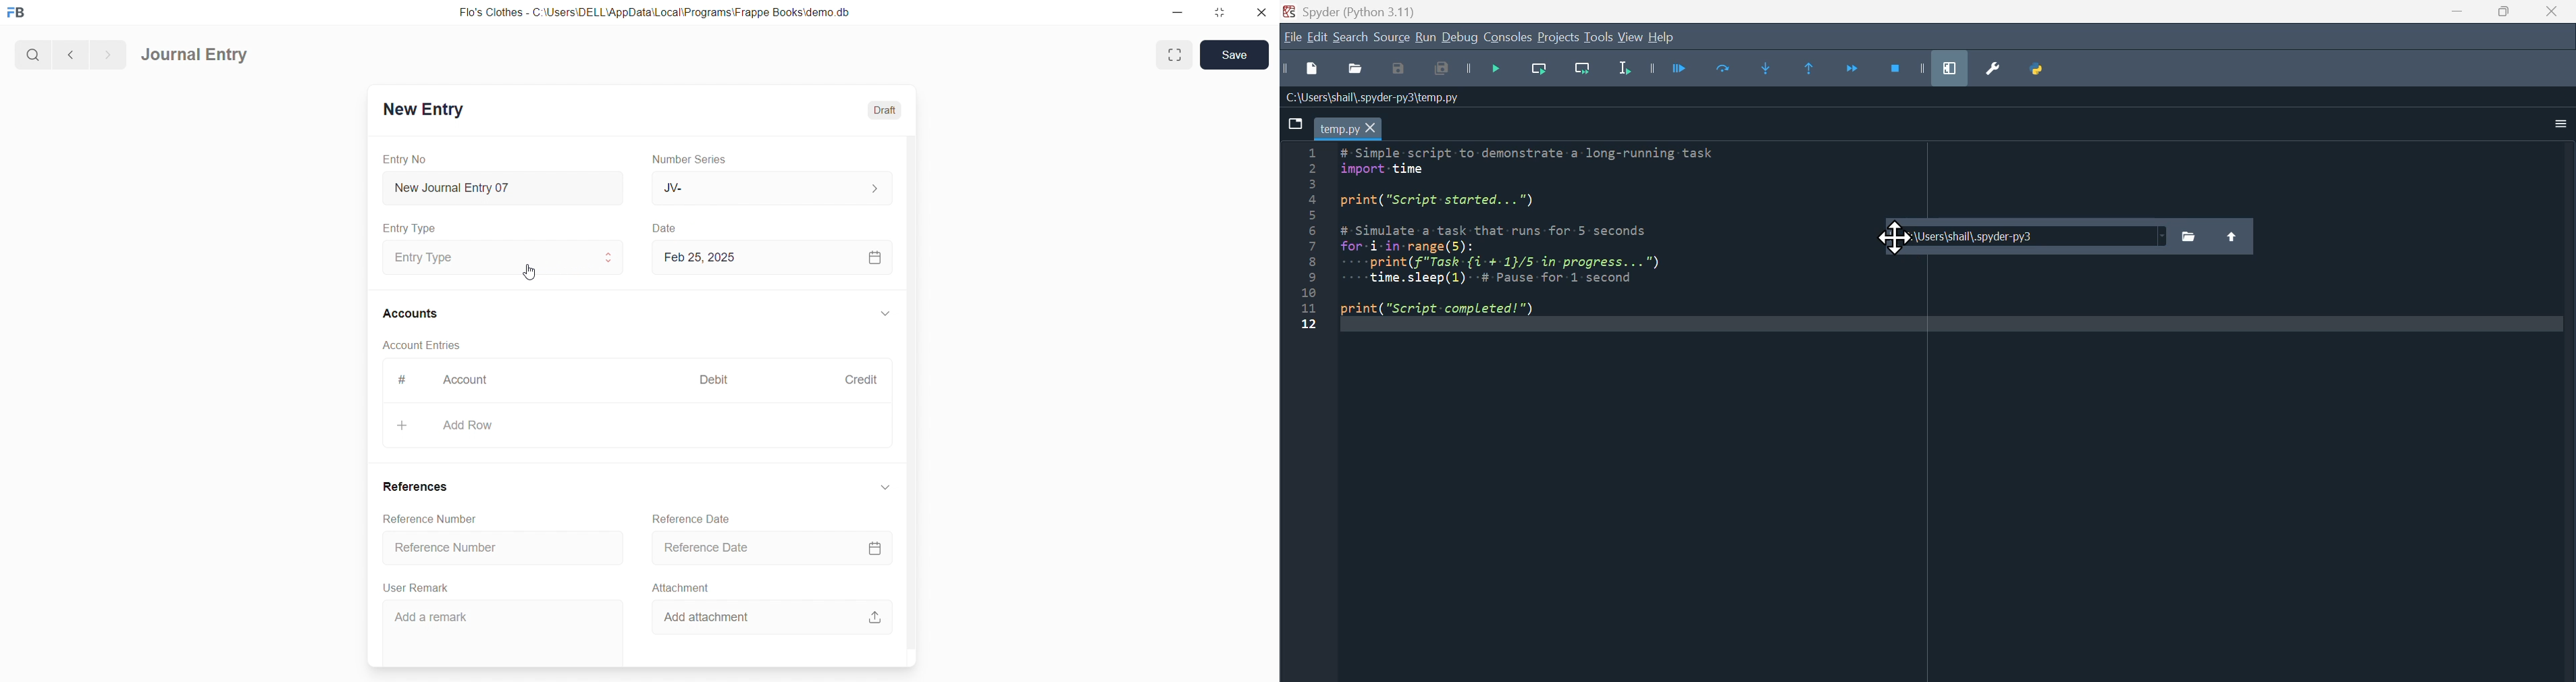 The width and height of the screenshot is (2576, 700). What do you see at coordinates (1293, 39) in the screenshot?
I see `File` at bounding box center [1293, 39].